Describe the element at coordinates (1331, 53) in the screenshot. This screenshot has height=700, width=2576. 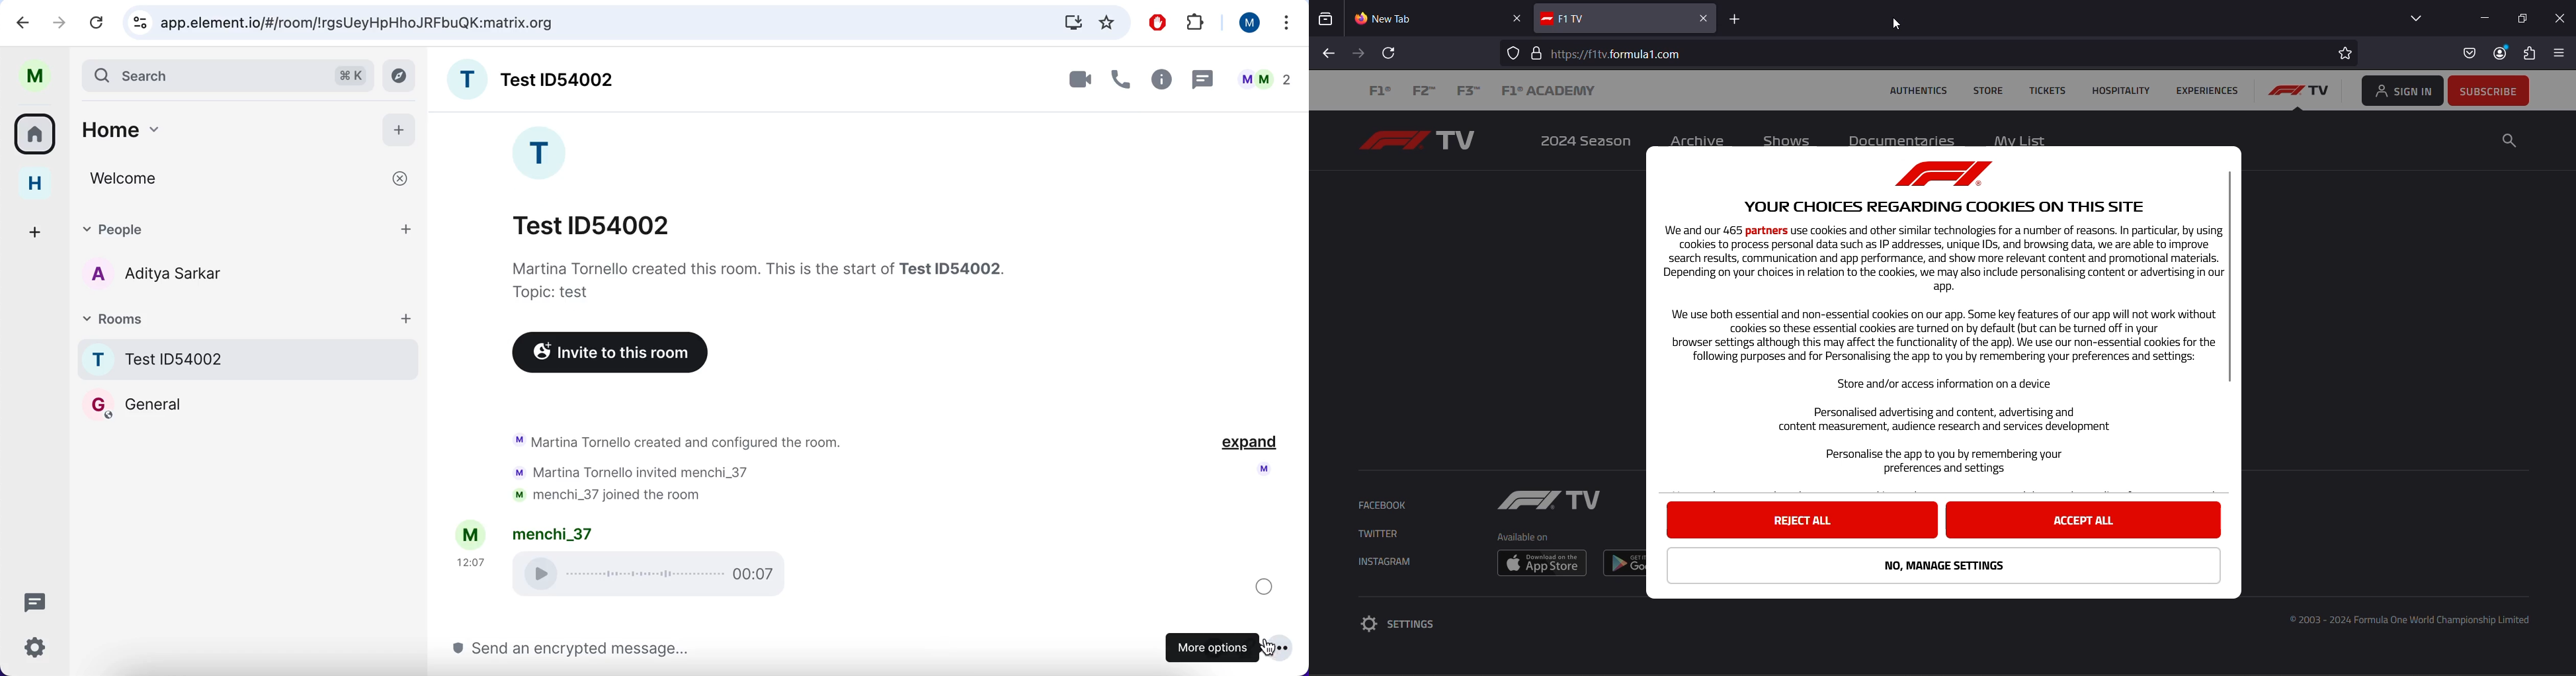
I see `previous page` at that location.